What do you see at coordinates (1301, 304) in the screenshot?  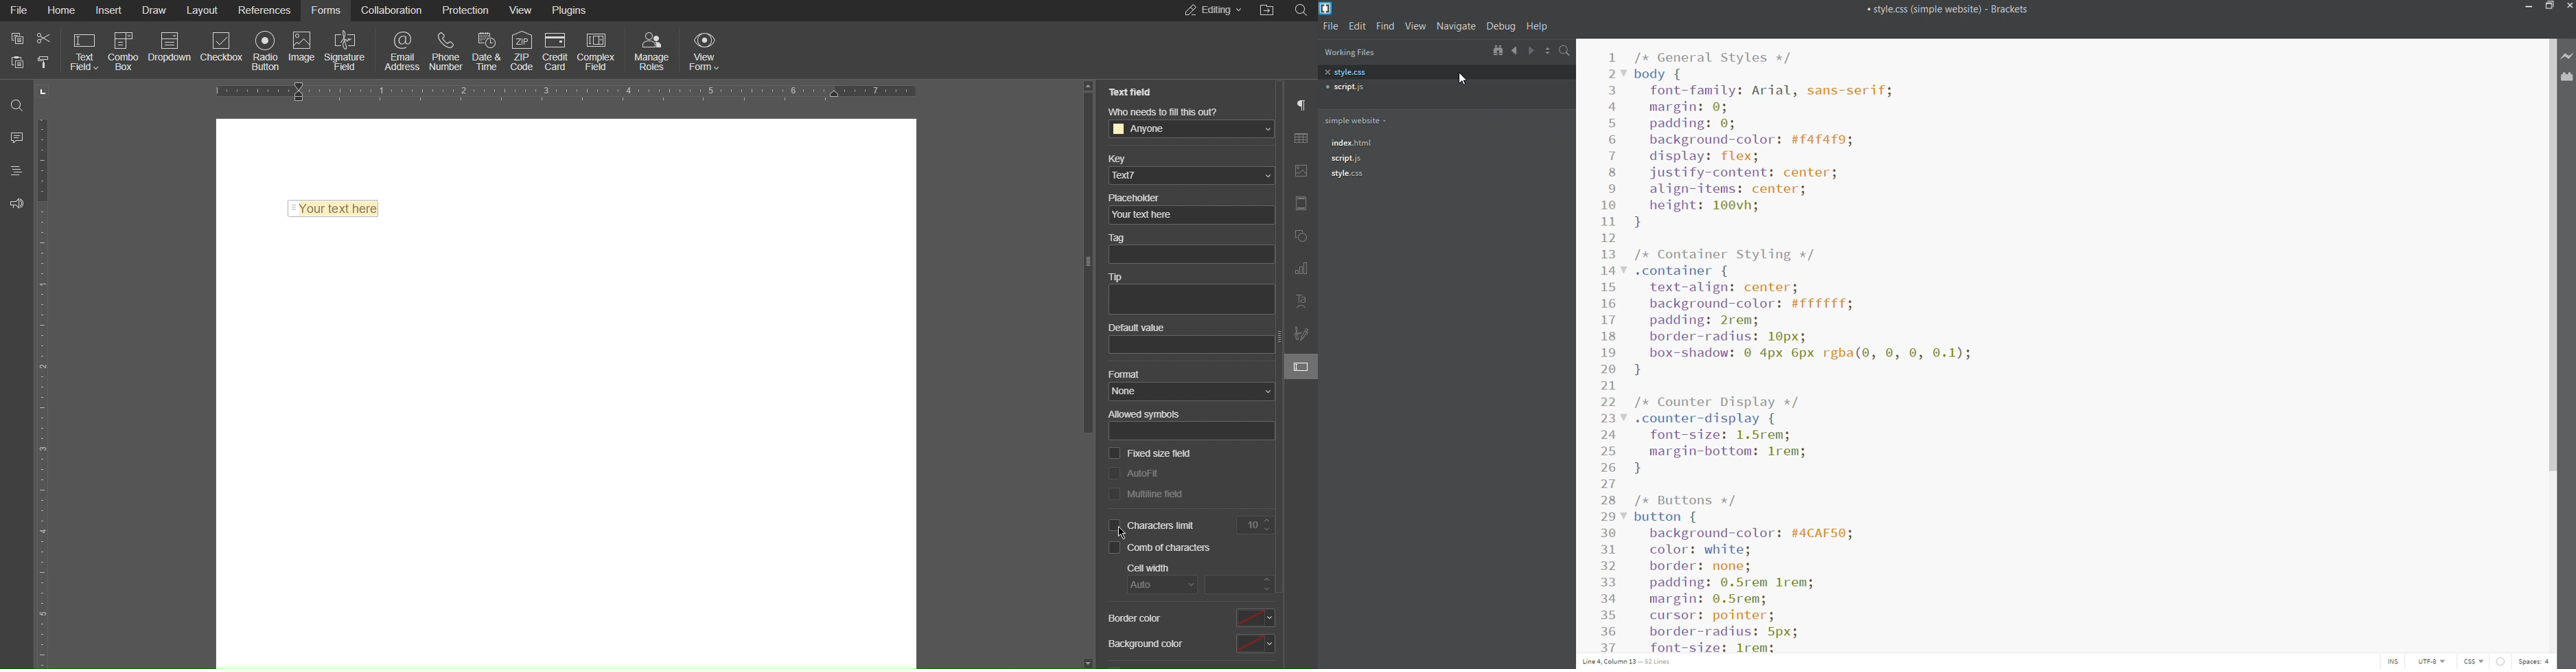 I see `Text Art` at bounding box center [1301, 304].